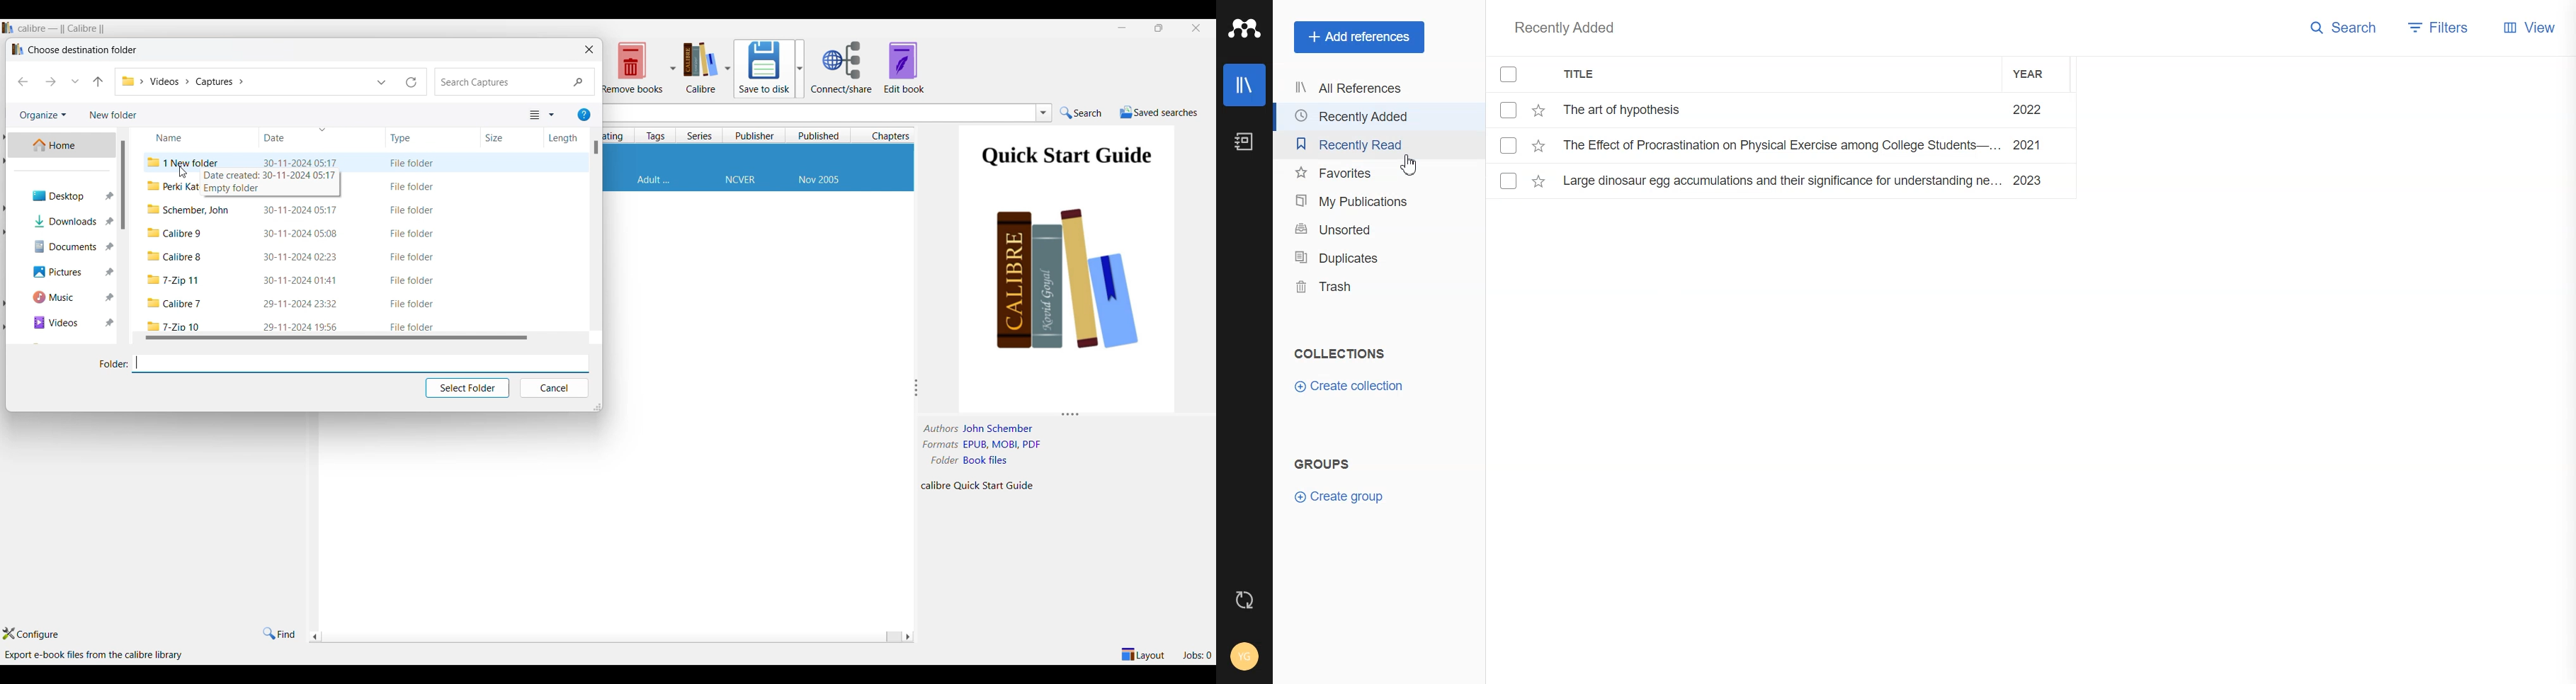  I want to click on Cursor , so click(1409, 166).